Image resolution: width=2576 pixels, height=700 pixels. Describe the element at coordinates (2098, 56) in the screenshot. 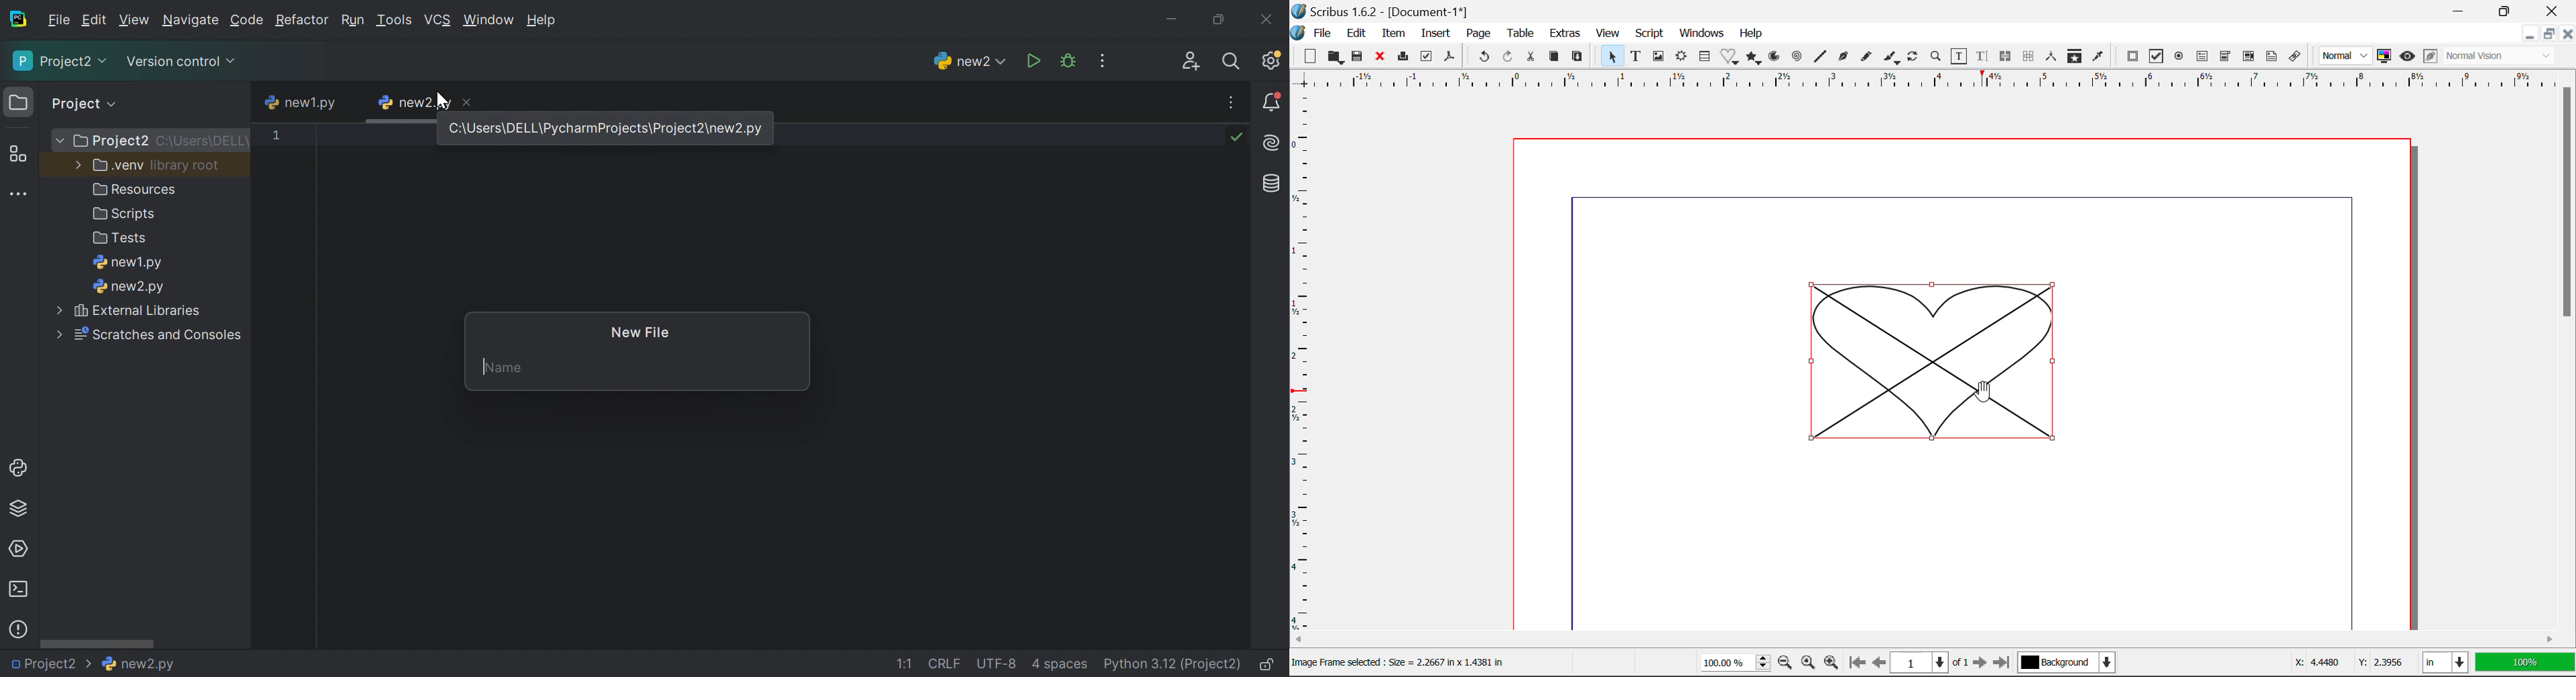

I see `Eyedropper` at that location.